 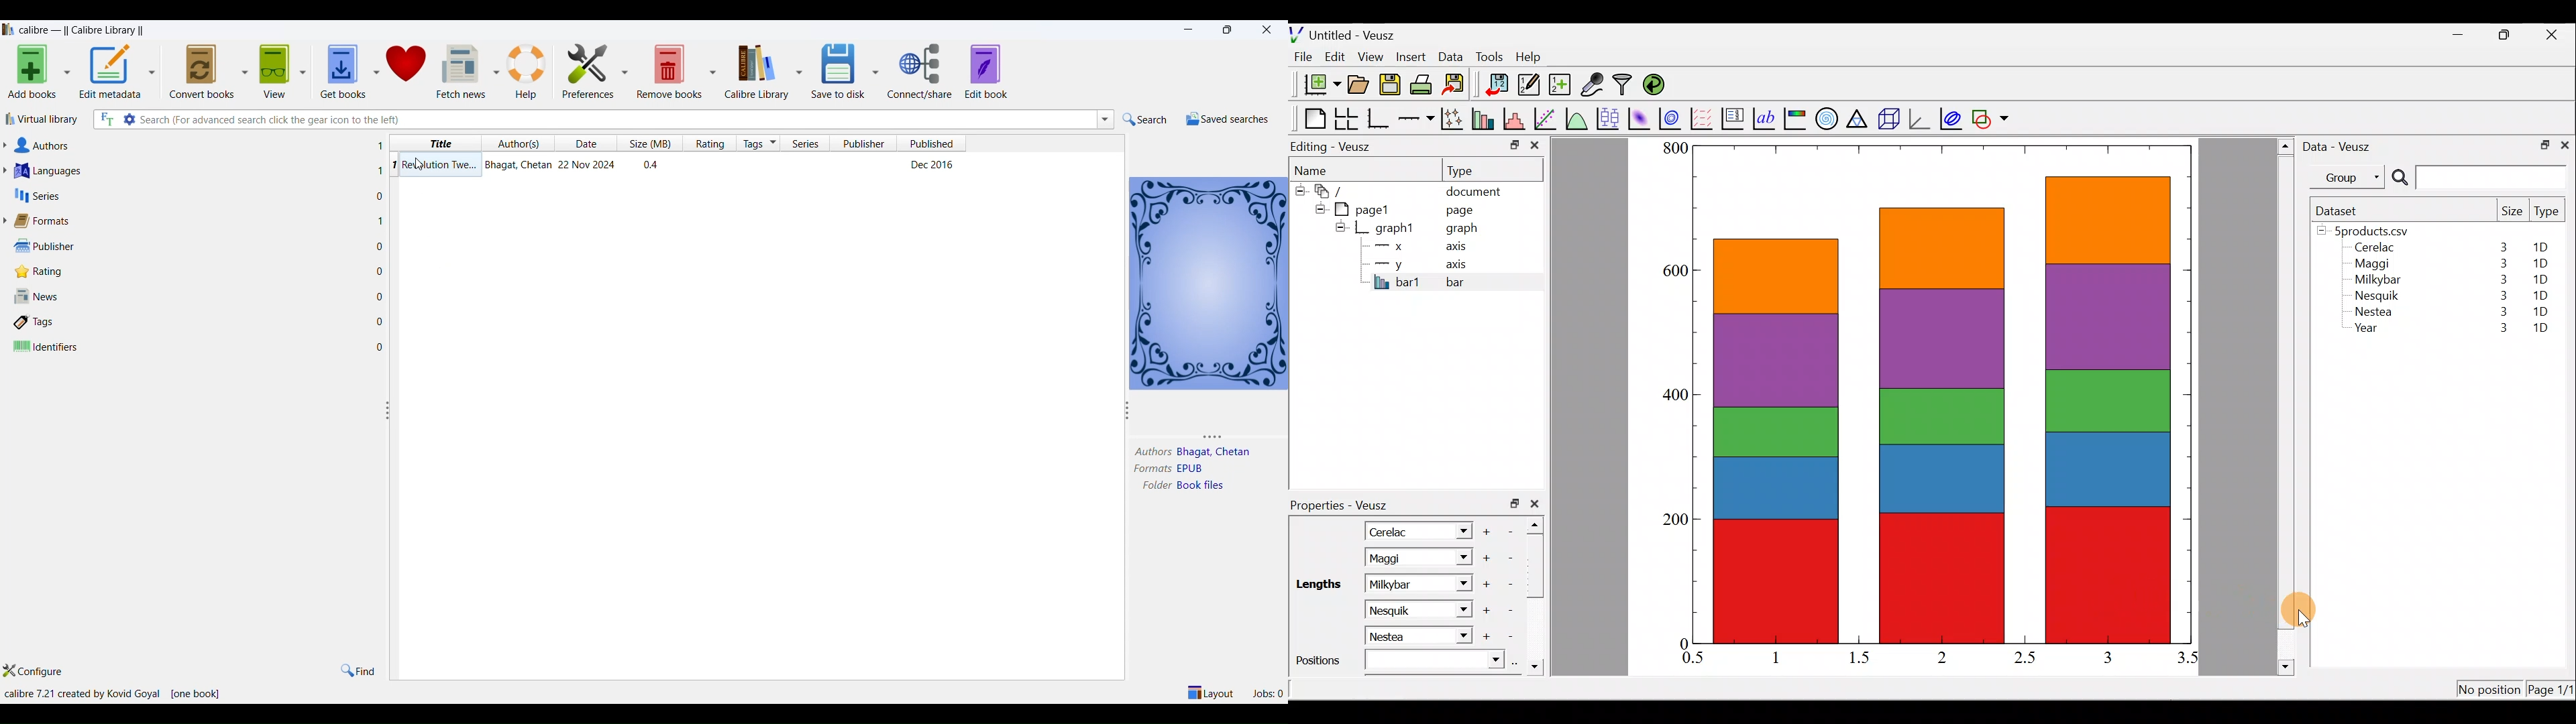 I want to click on 1, so click(x=376, y=170).